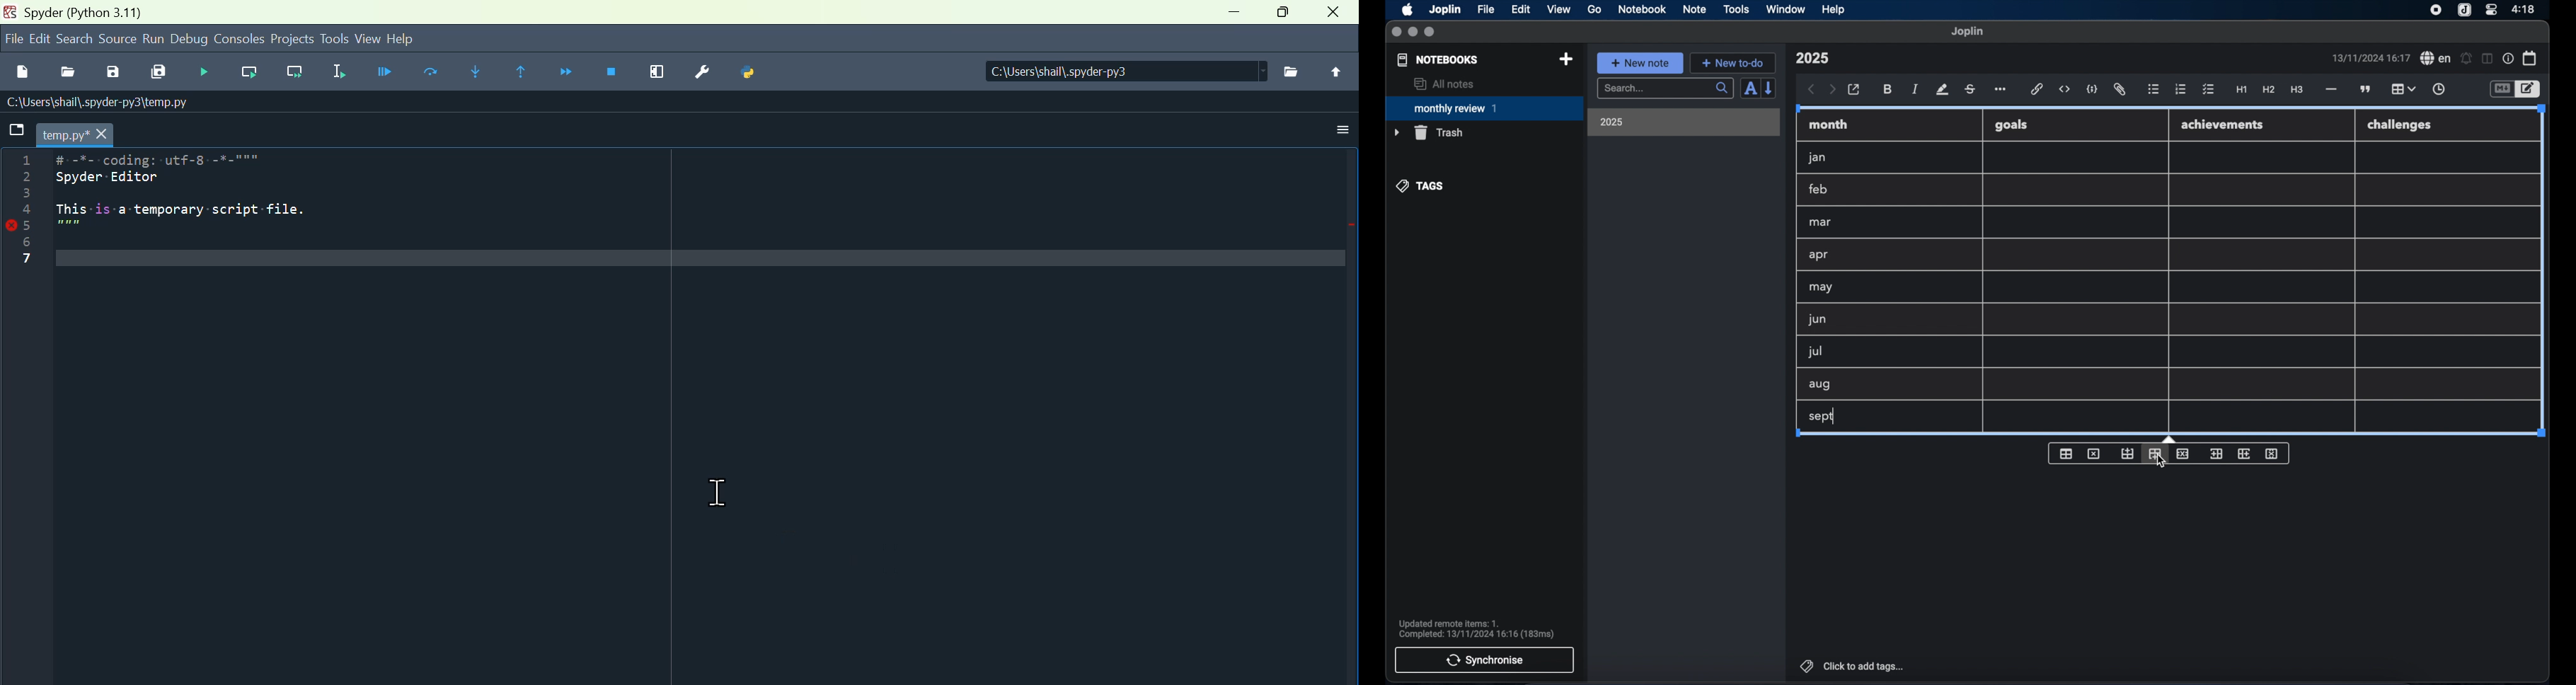 The width and height of the screenshot is (2576, 700). Describe the element at coordinates (155, 39) in the screenshot. I see `Run` at that location.